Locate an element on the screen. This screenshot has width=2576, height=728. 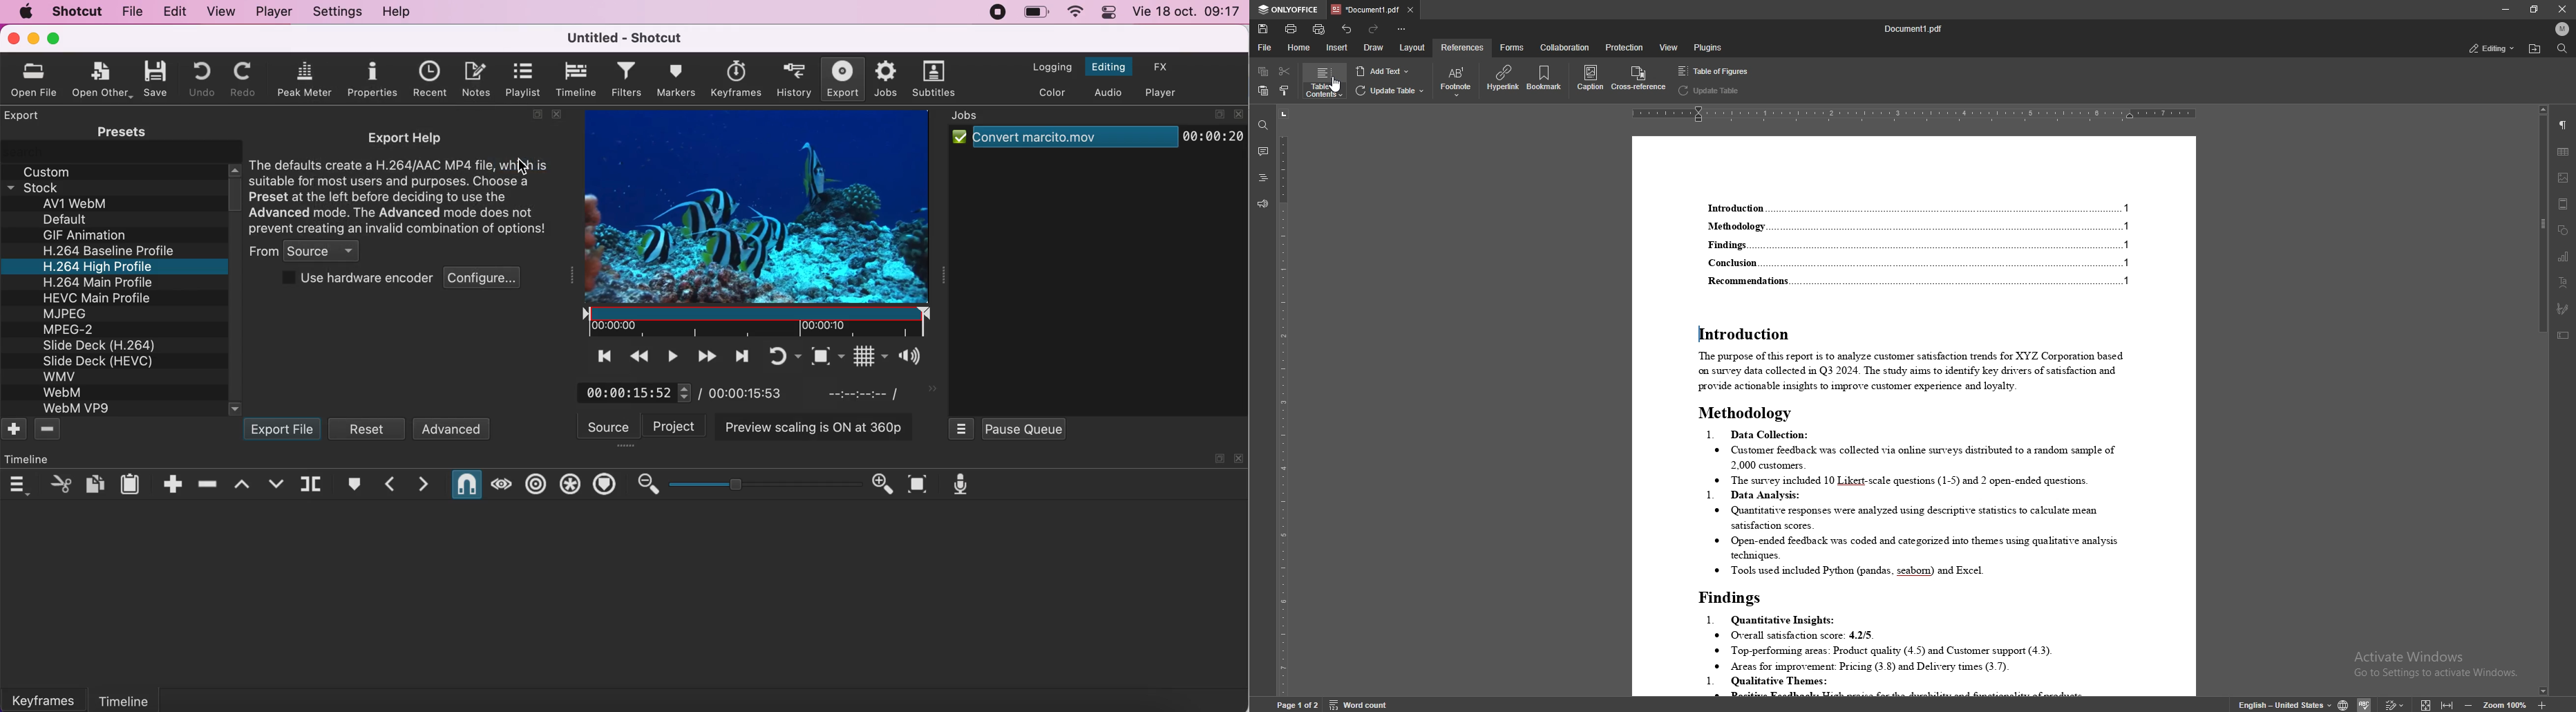
settings is located at coordinates (335, 12).